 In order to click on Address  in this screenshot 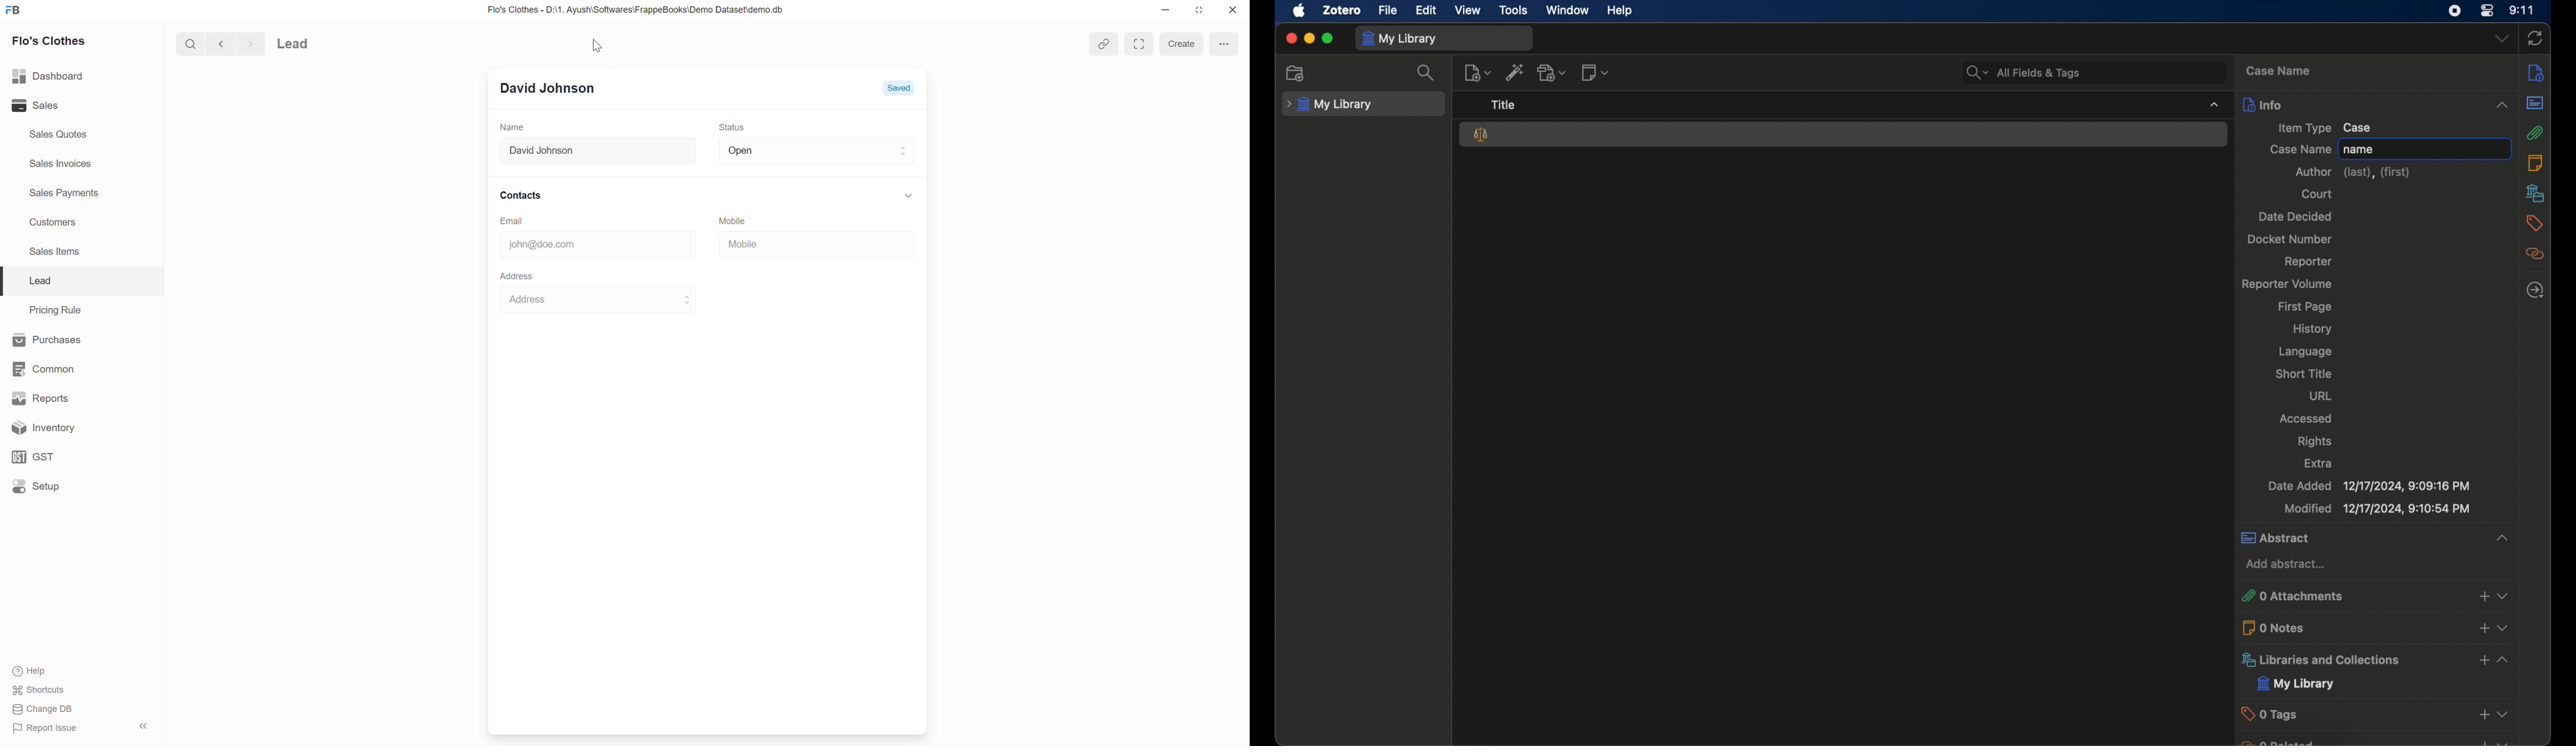, I will do `click(595, 301)`.